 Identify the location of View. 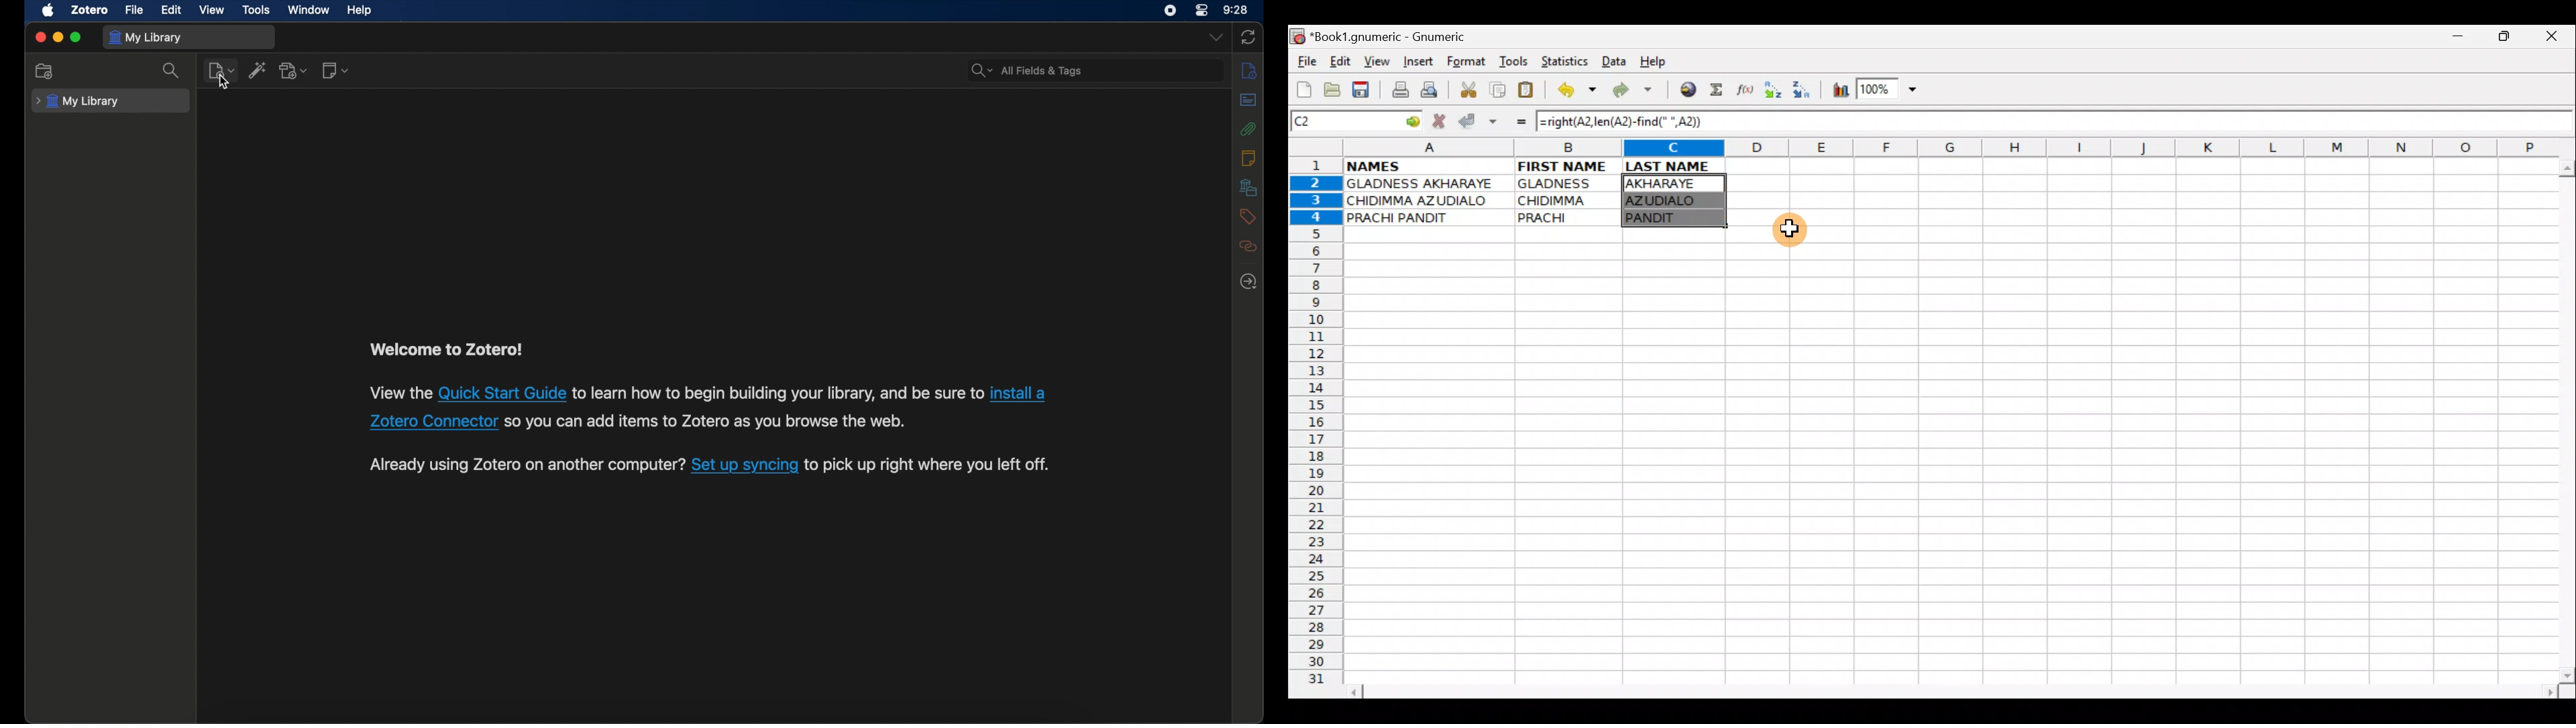
(1373, 61).